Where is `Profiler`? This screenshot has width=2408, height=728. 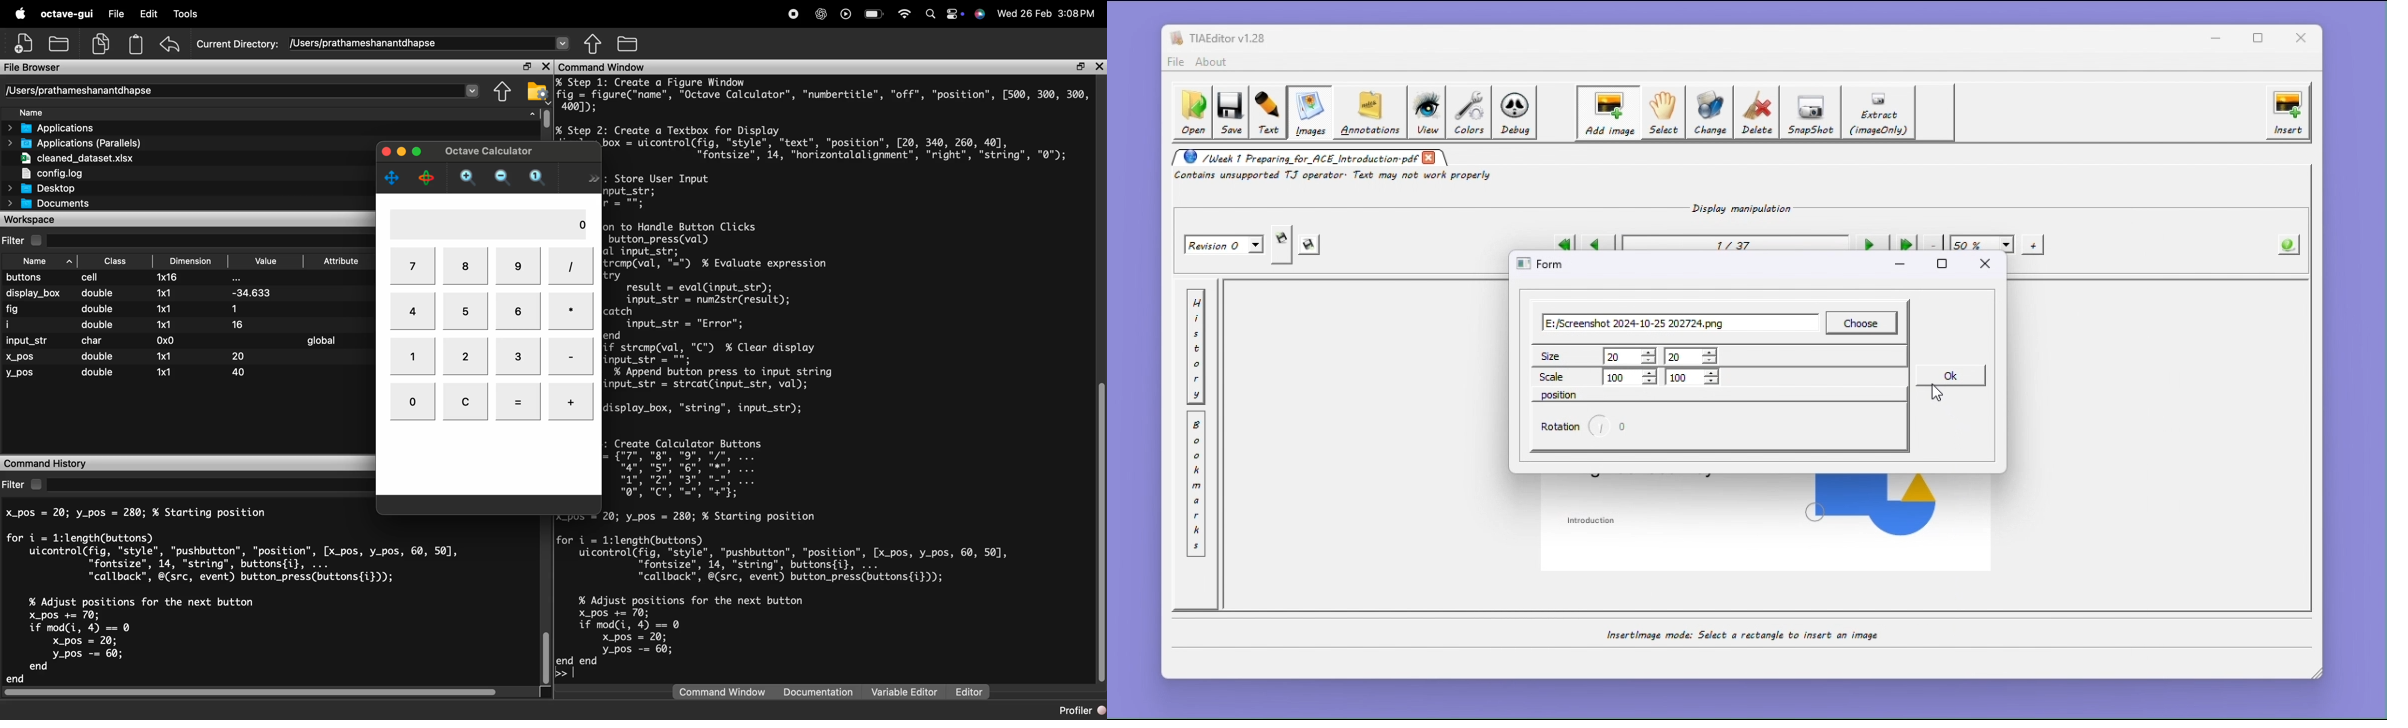 Profiler is located at coordinates (1079, 709).